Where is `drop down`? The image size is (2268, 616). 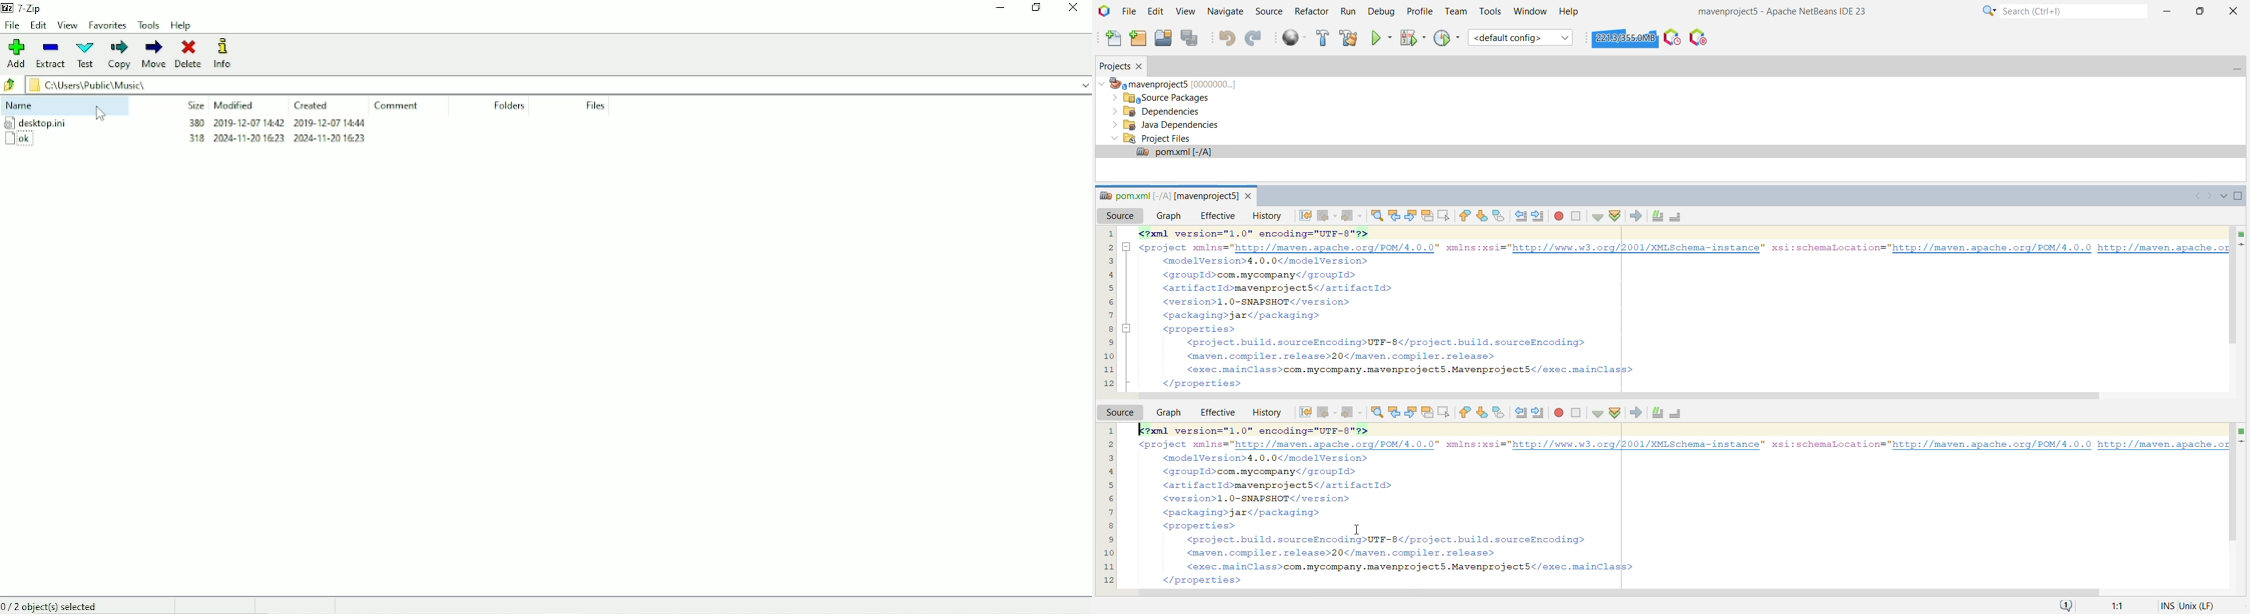
drop down is located at coordinates (1079, 84).